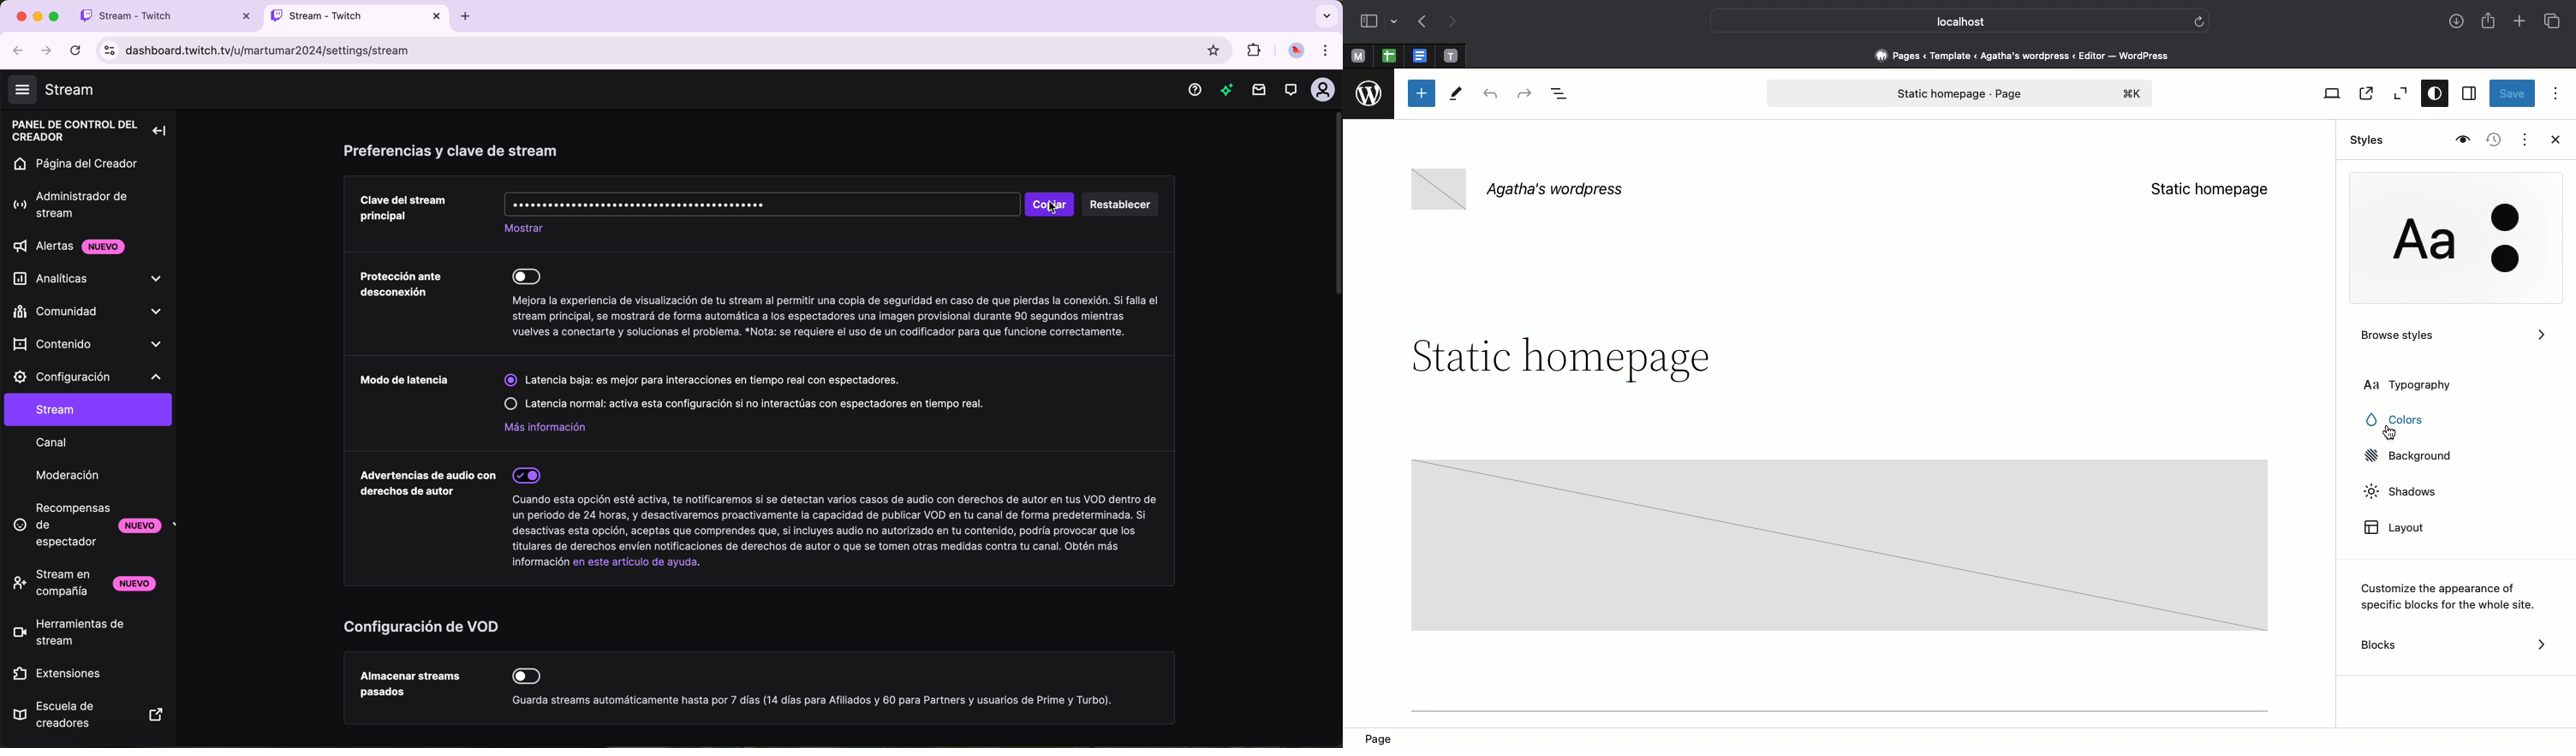  I want to click on Document overview, so click(1563, 95).